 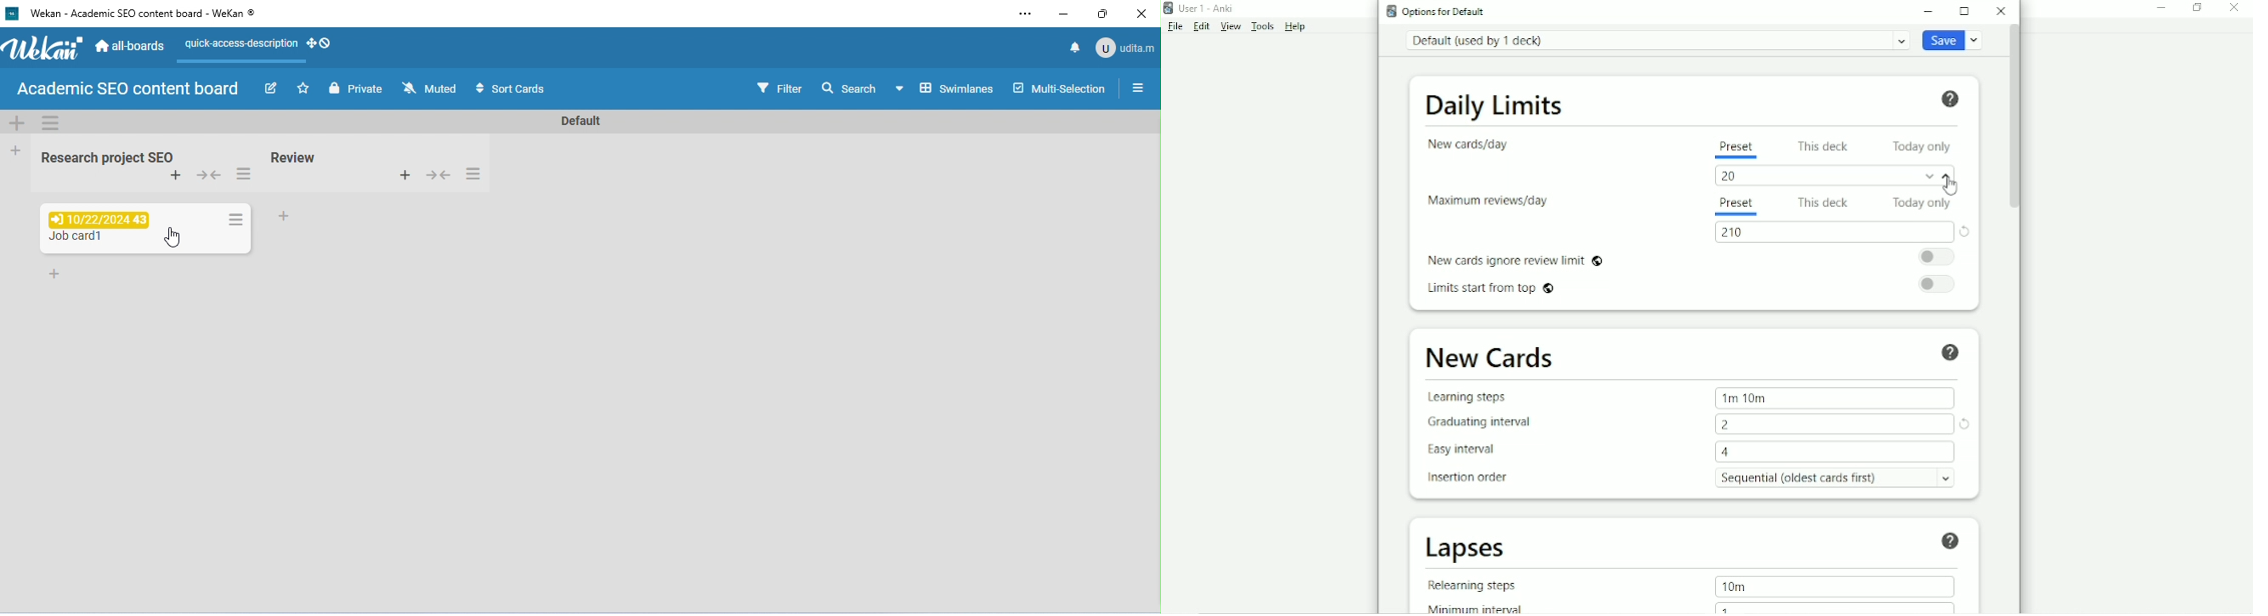 I want to click on Insertion order, so click(x=1469, y=478).